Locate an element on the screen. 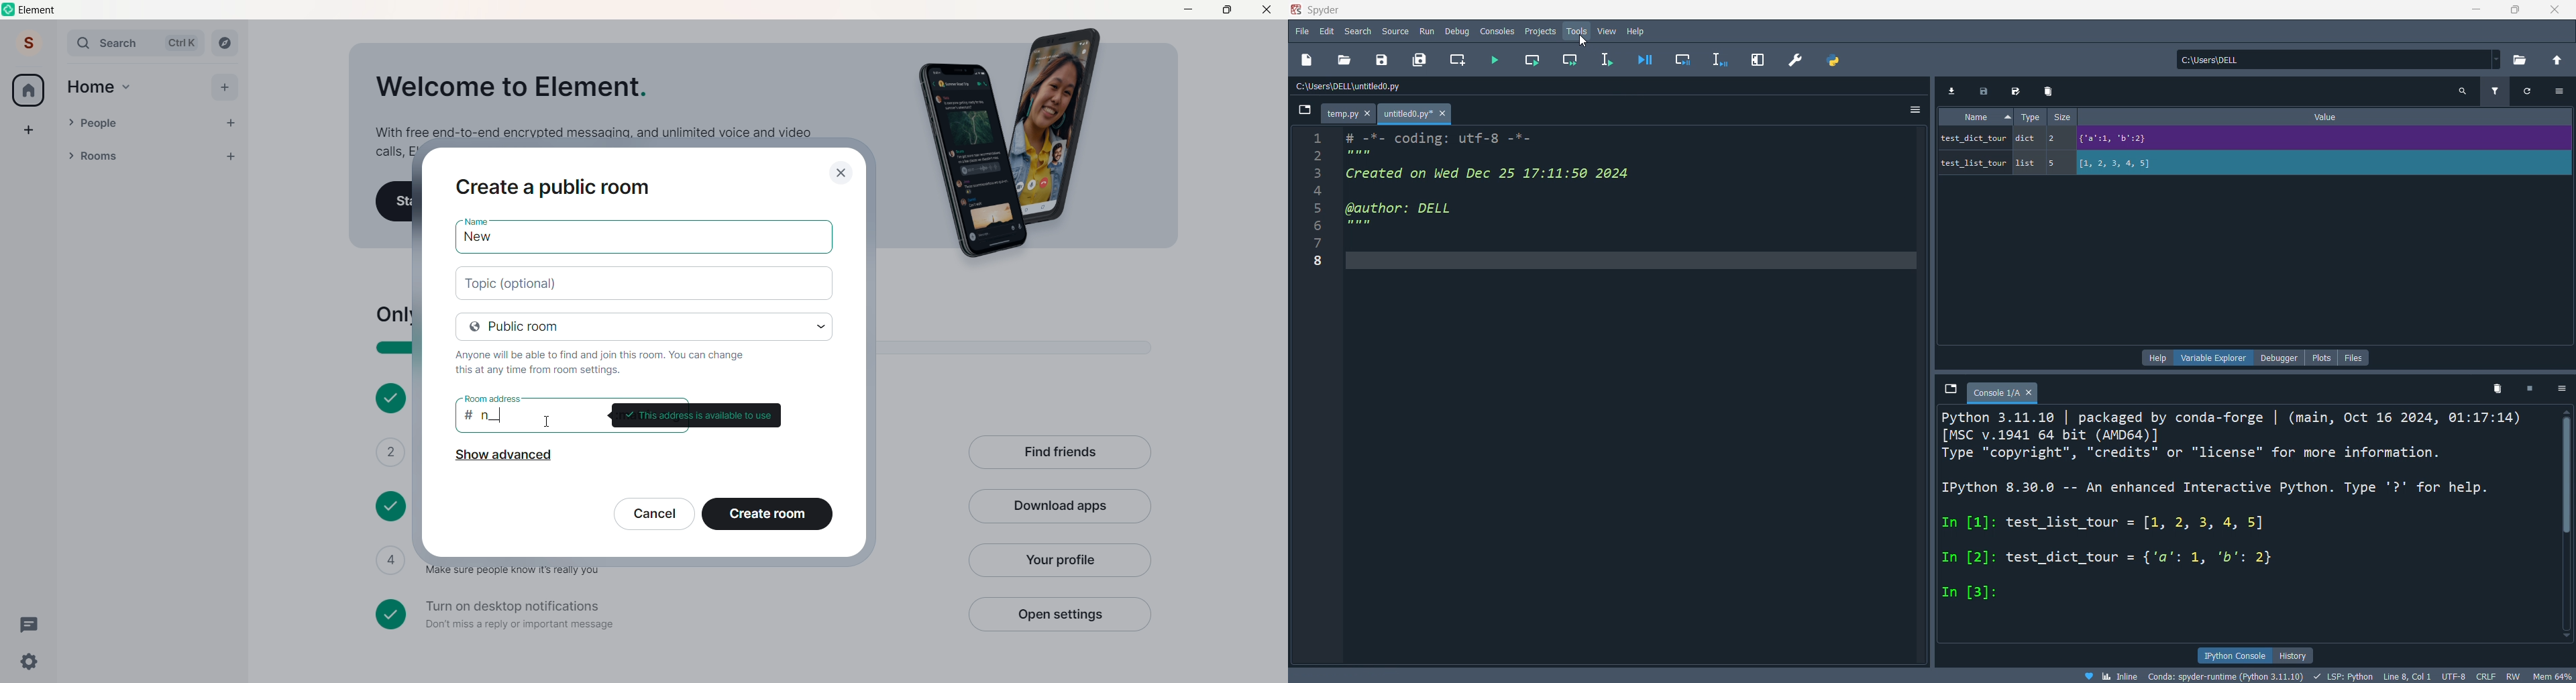 This screenshot has width=2576, height=700. ipython console is located at coordinates (2233, 655).